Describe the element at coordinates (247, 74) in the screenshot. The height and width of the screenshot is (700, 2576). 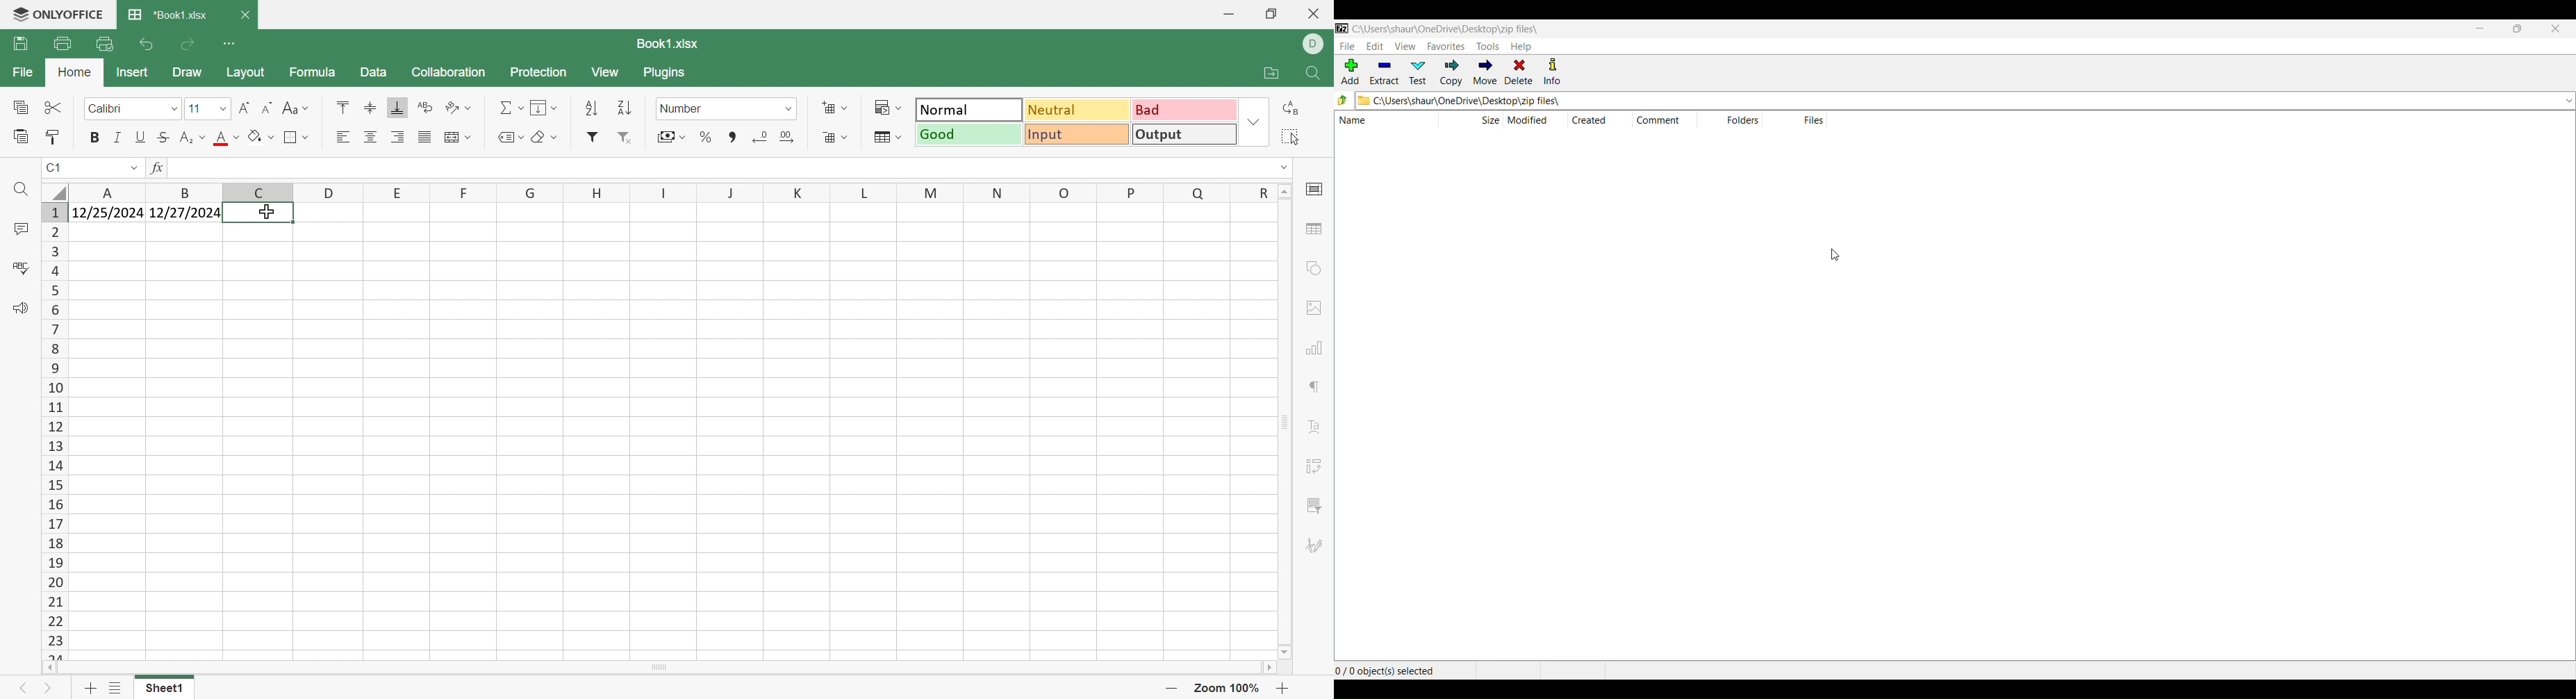
I see `Layout` at that location.